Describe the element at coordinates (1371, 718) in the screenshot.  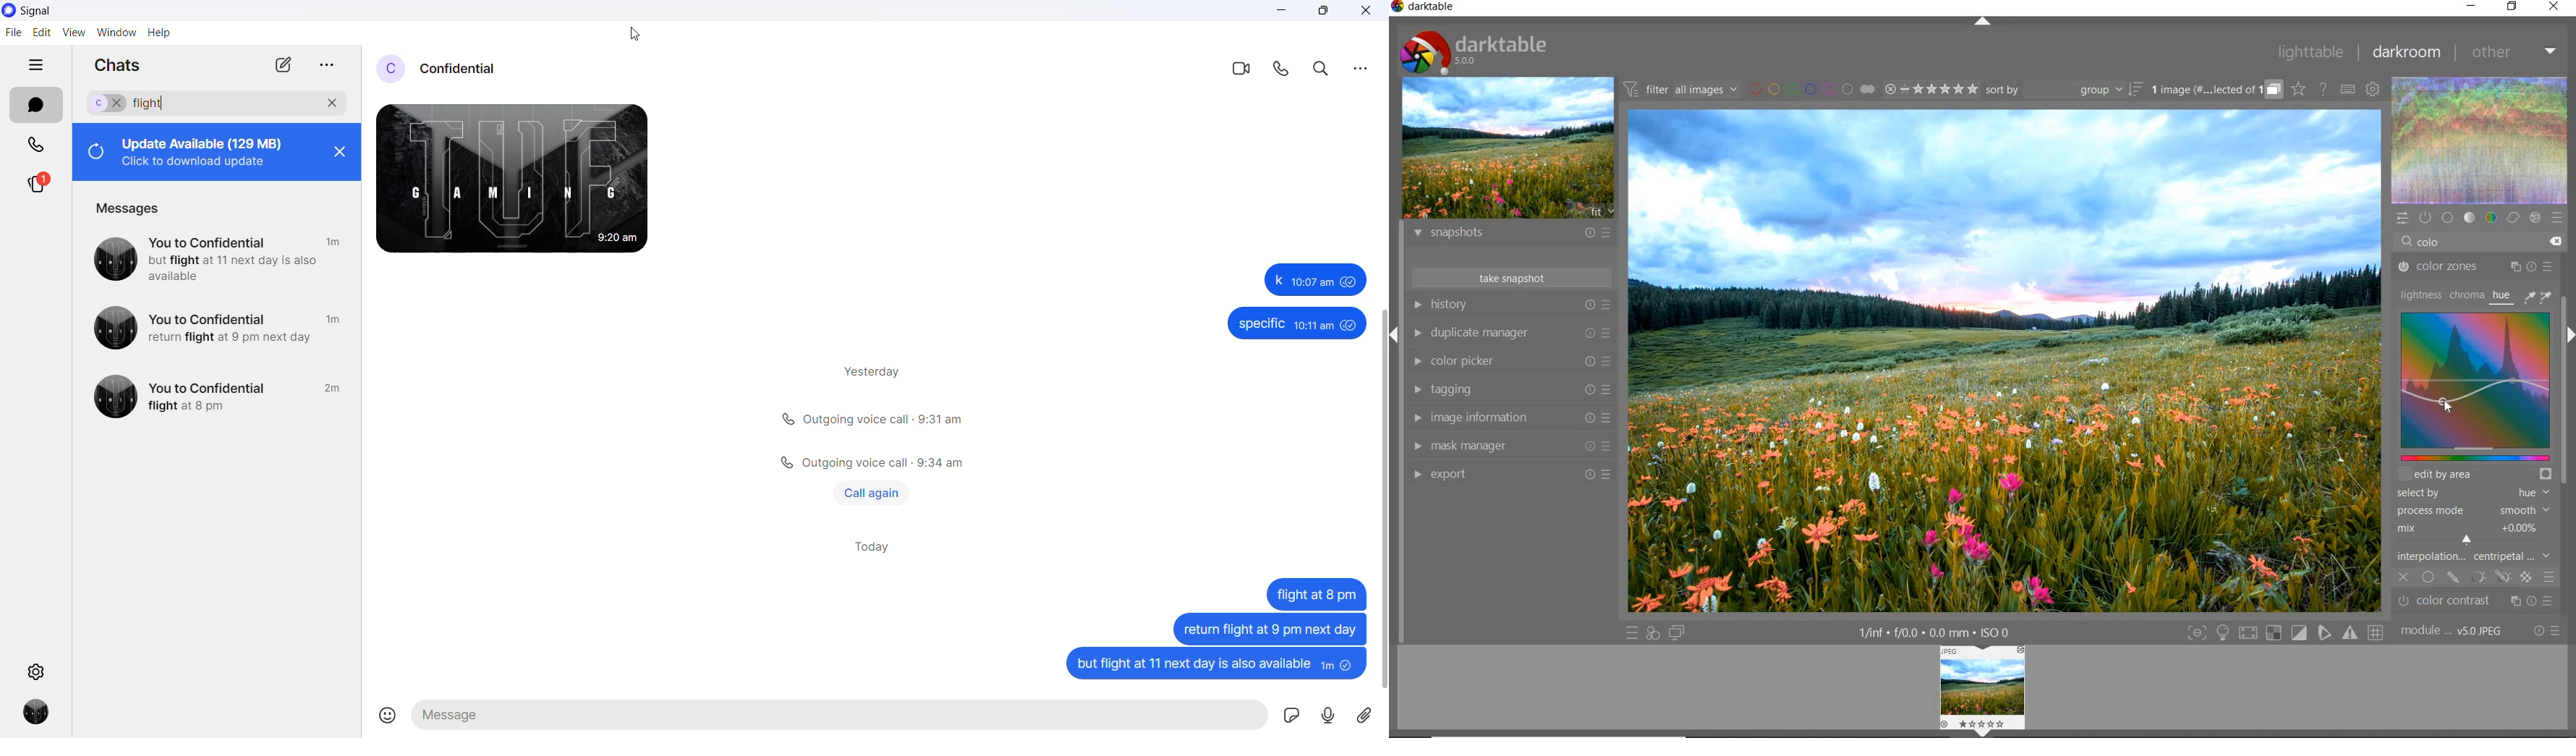
I see `share attachment` at that location.